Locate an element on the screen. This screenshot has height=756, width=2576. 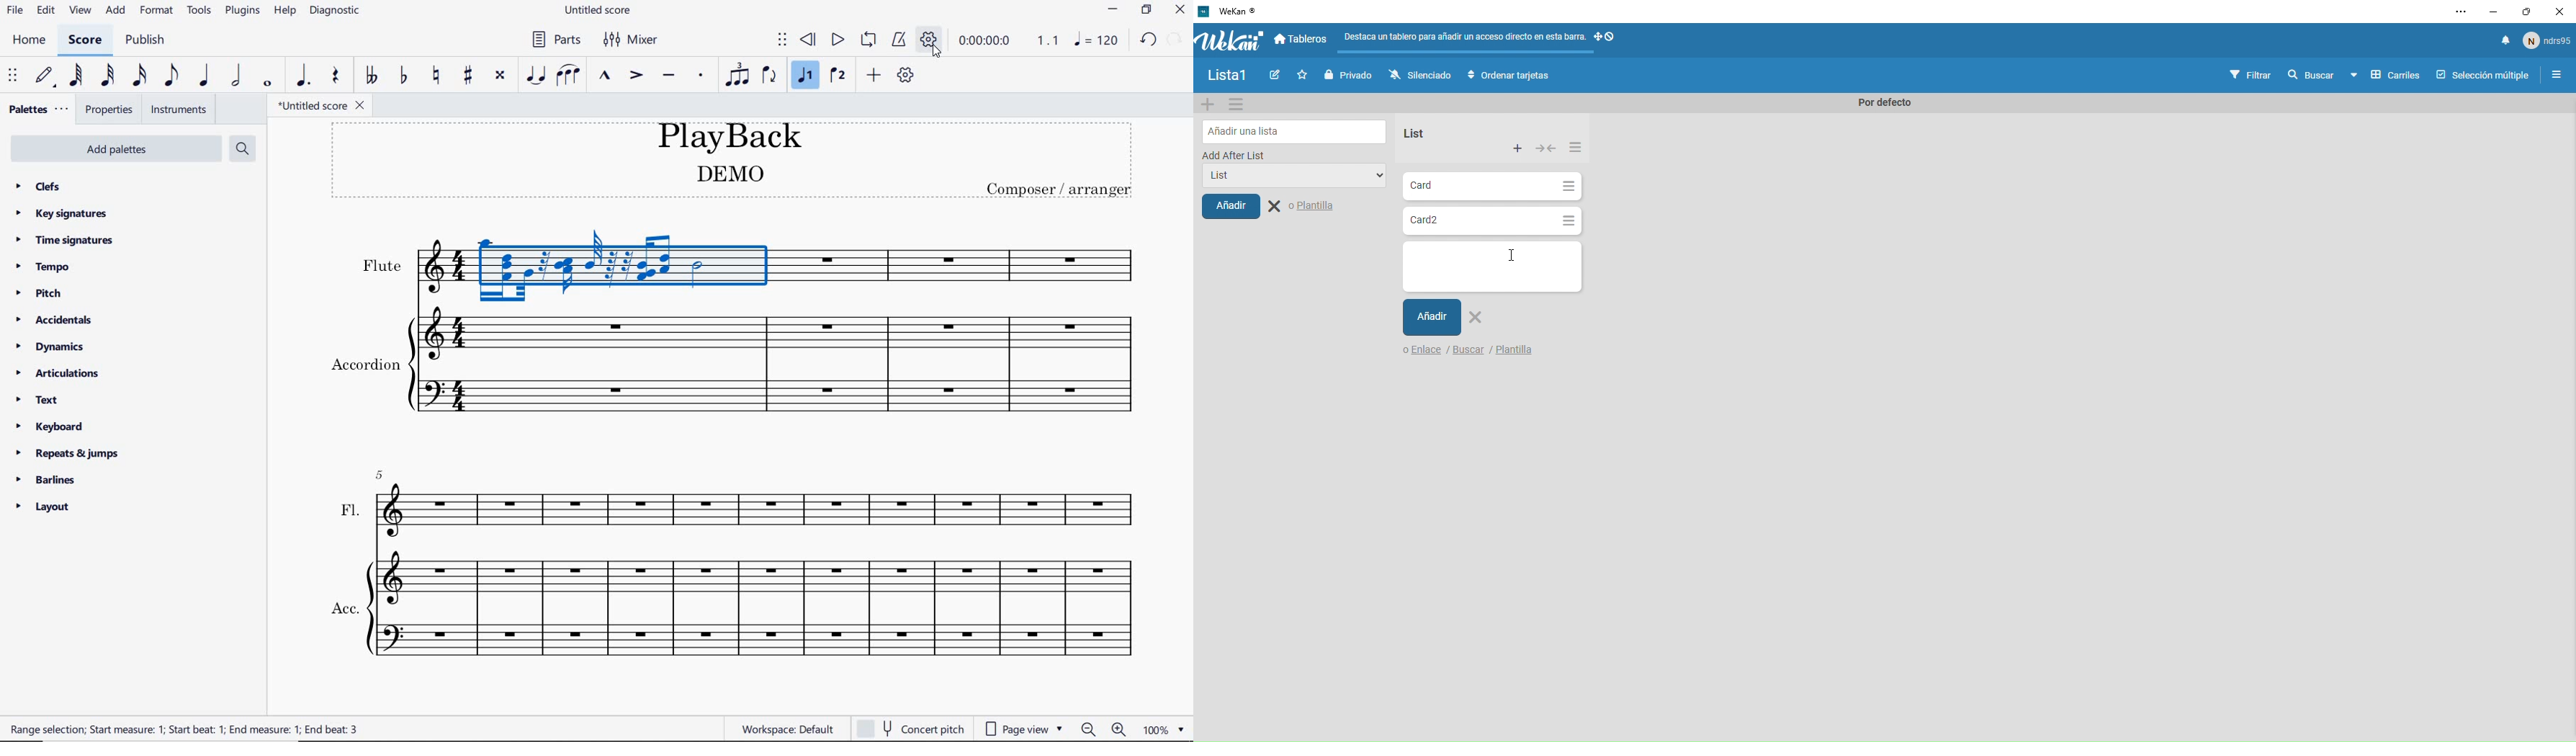
restore down is located at coordinates (1147, 9).